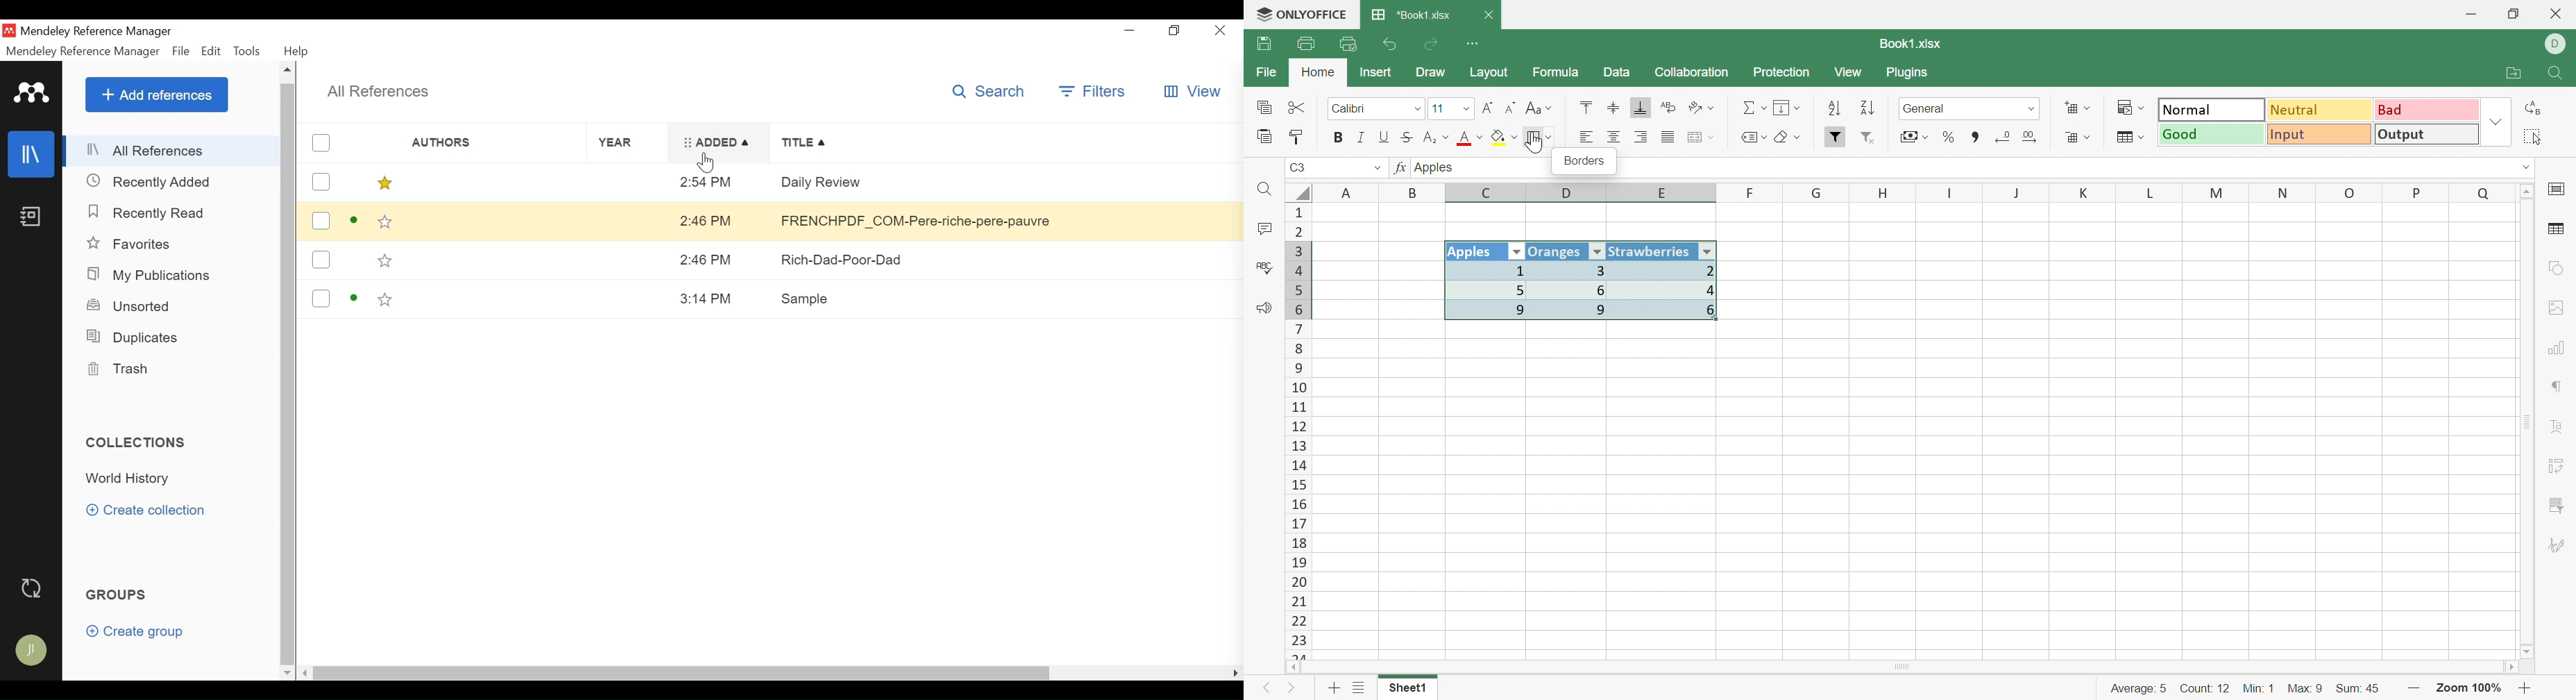  What do you see at coordinates (1002, 142) in the screenshot?
I see `Title` at bounding box center [1002, 142].